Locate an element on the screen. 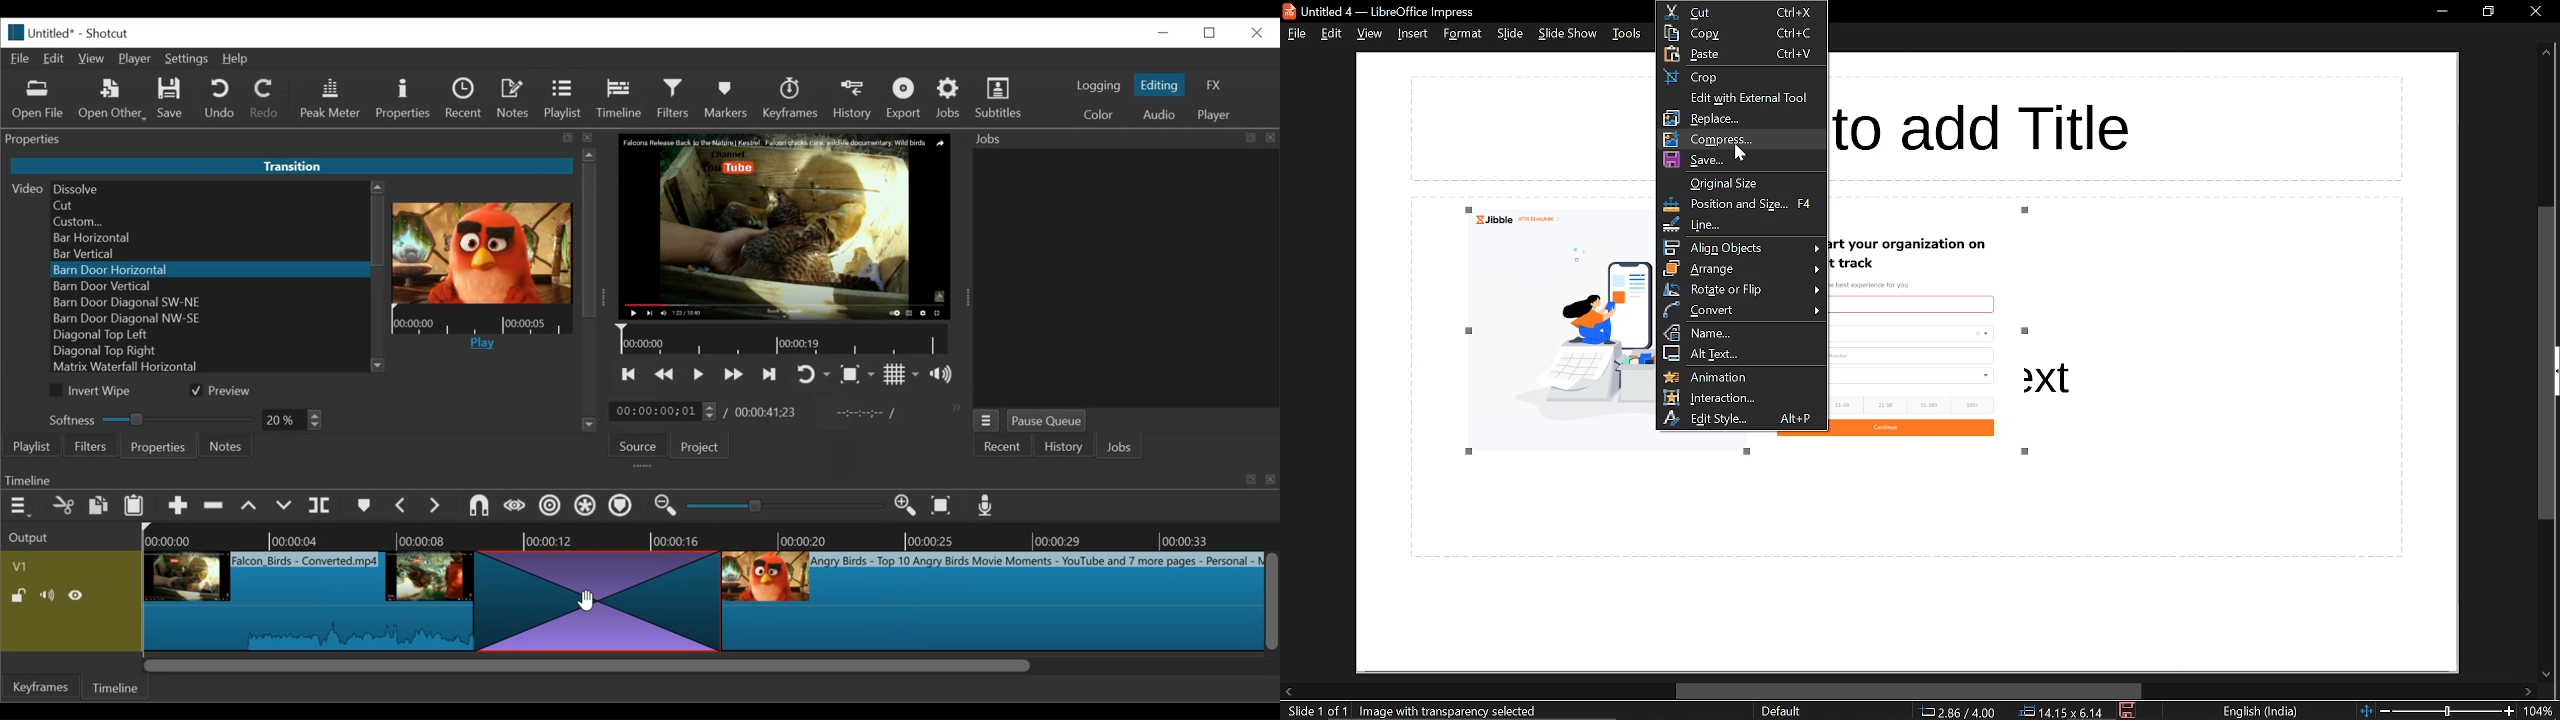 The image size is (2576, 728). Notes is located at coordinates (227, 446).